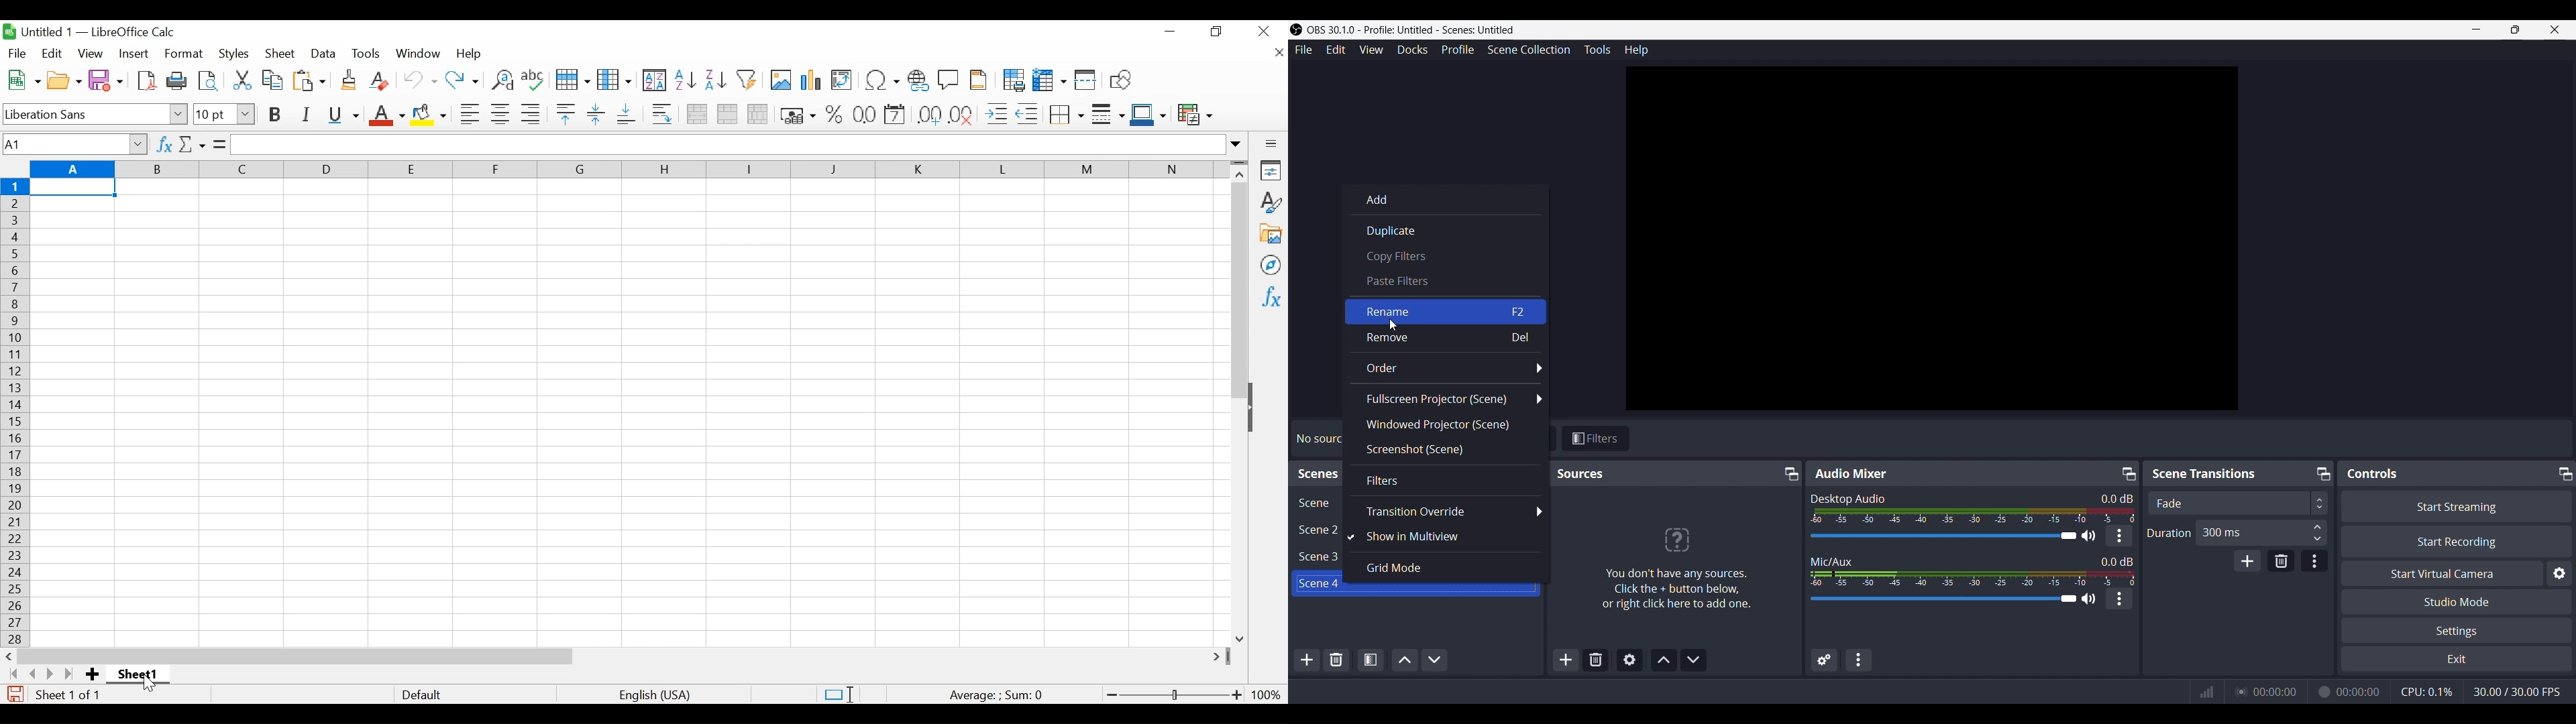  Describe the element at coordinates (2516, 29) in the screenshot. I see `Maximize` at that location.